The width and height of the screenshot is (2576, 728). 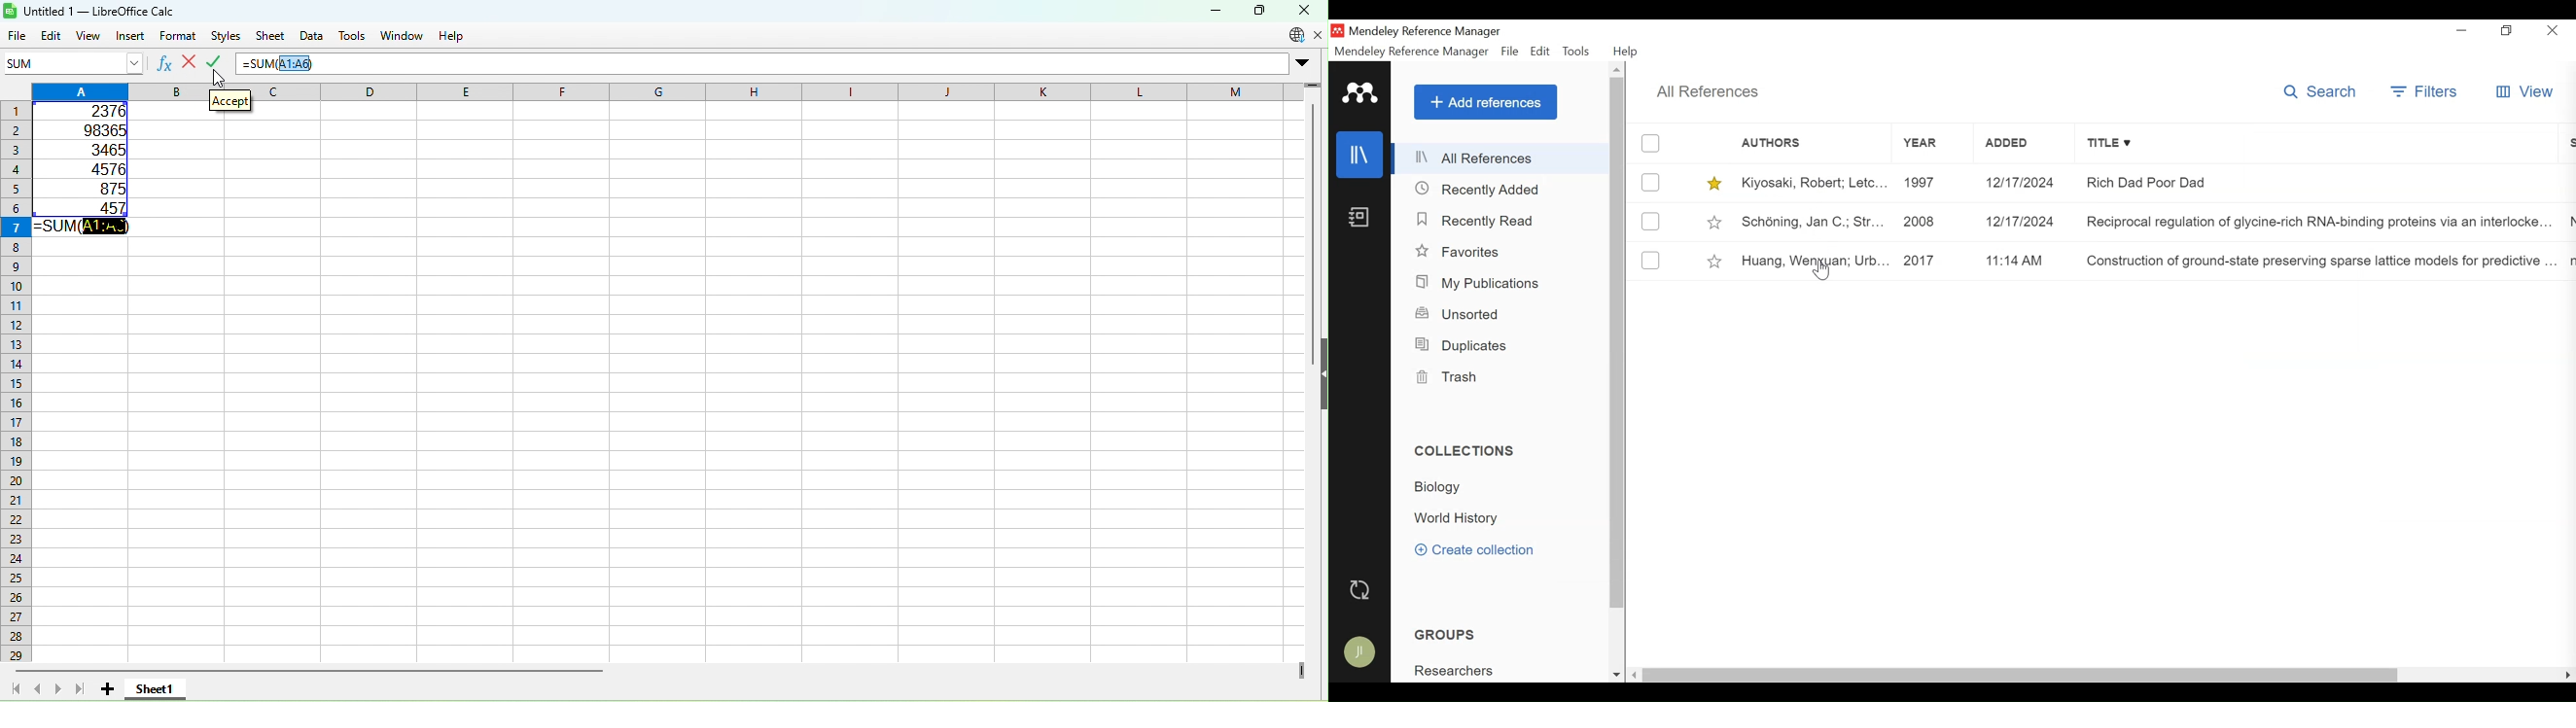 What do you see at coordinates (1796, 143) in the screenshot?
I see `Author` at bounding box center [1796, 143].